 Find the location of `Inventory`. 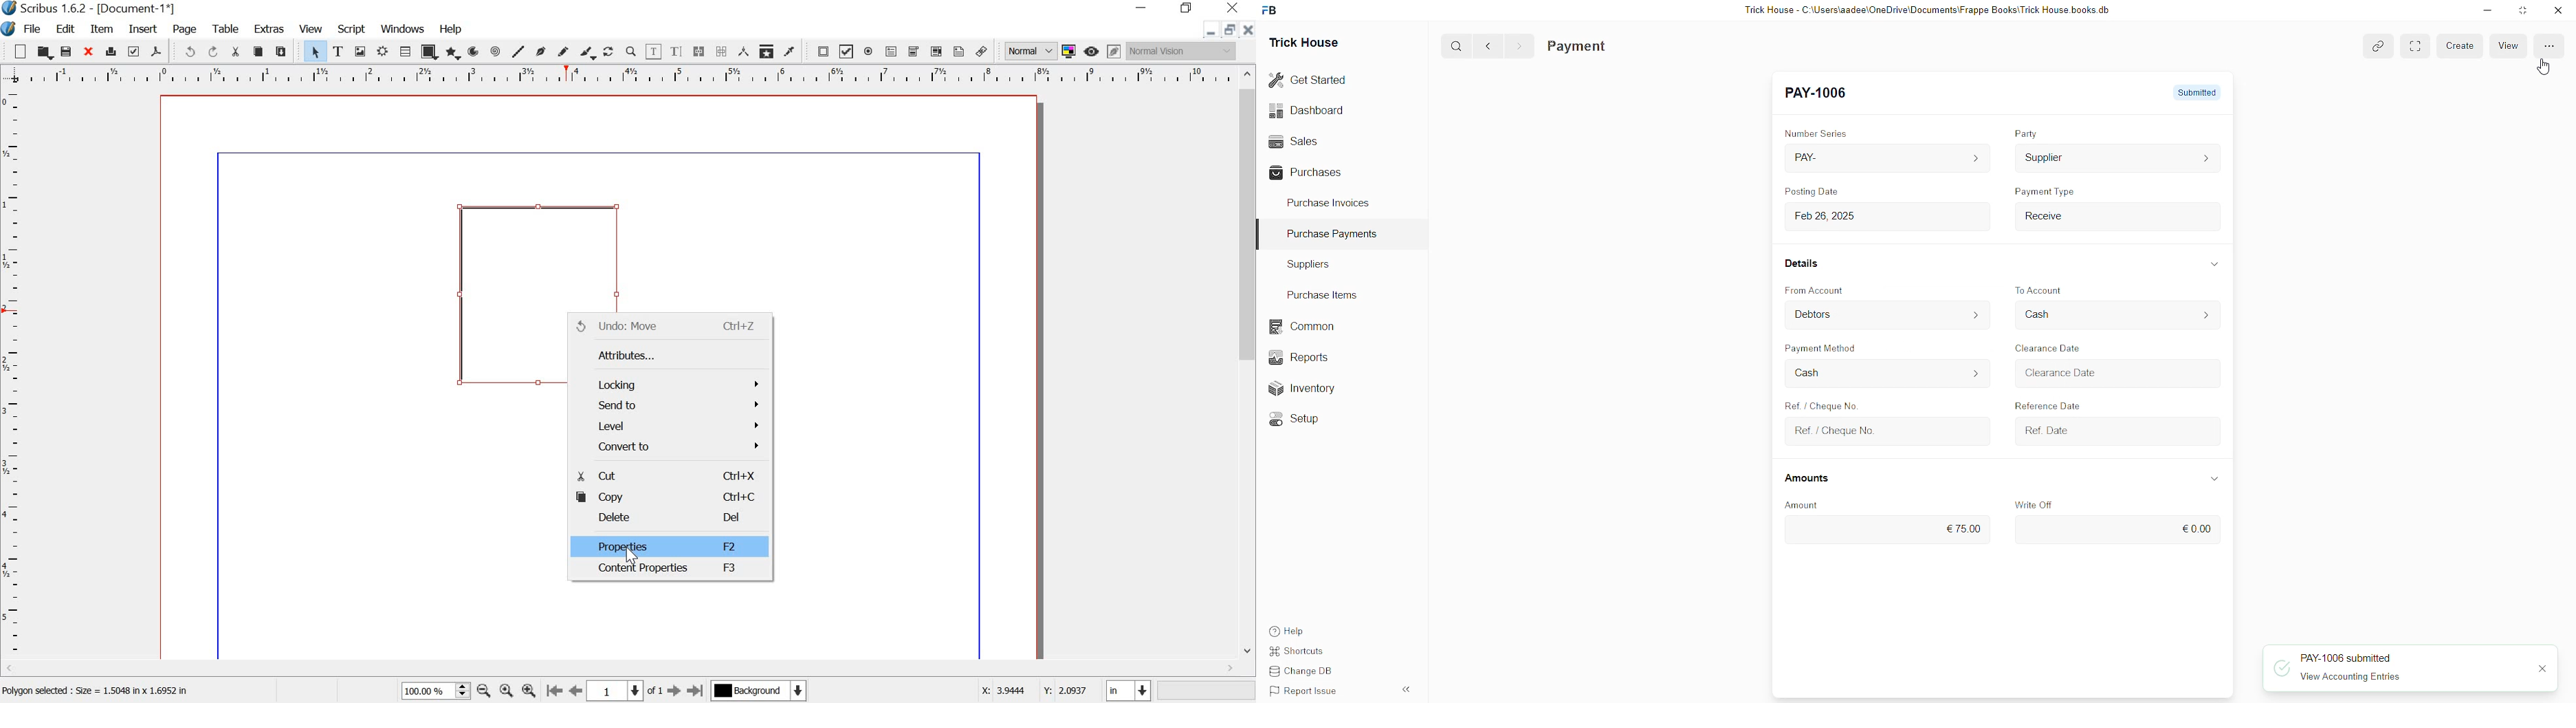

Inventory is located at coordinates (1303, 387).